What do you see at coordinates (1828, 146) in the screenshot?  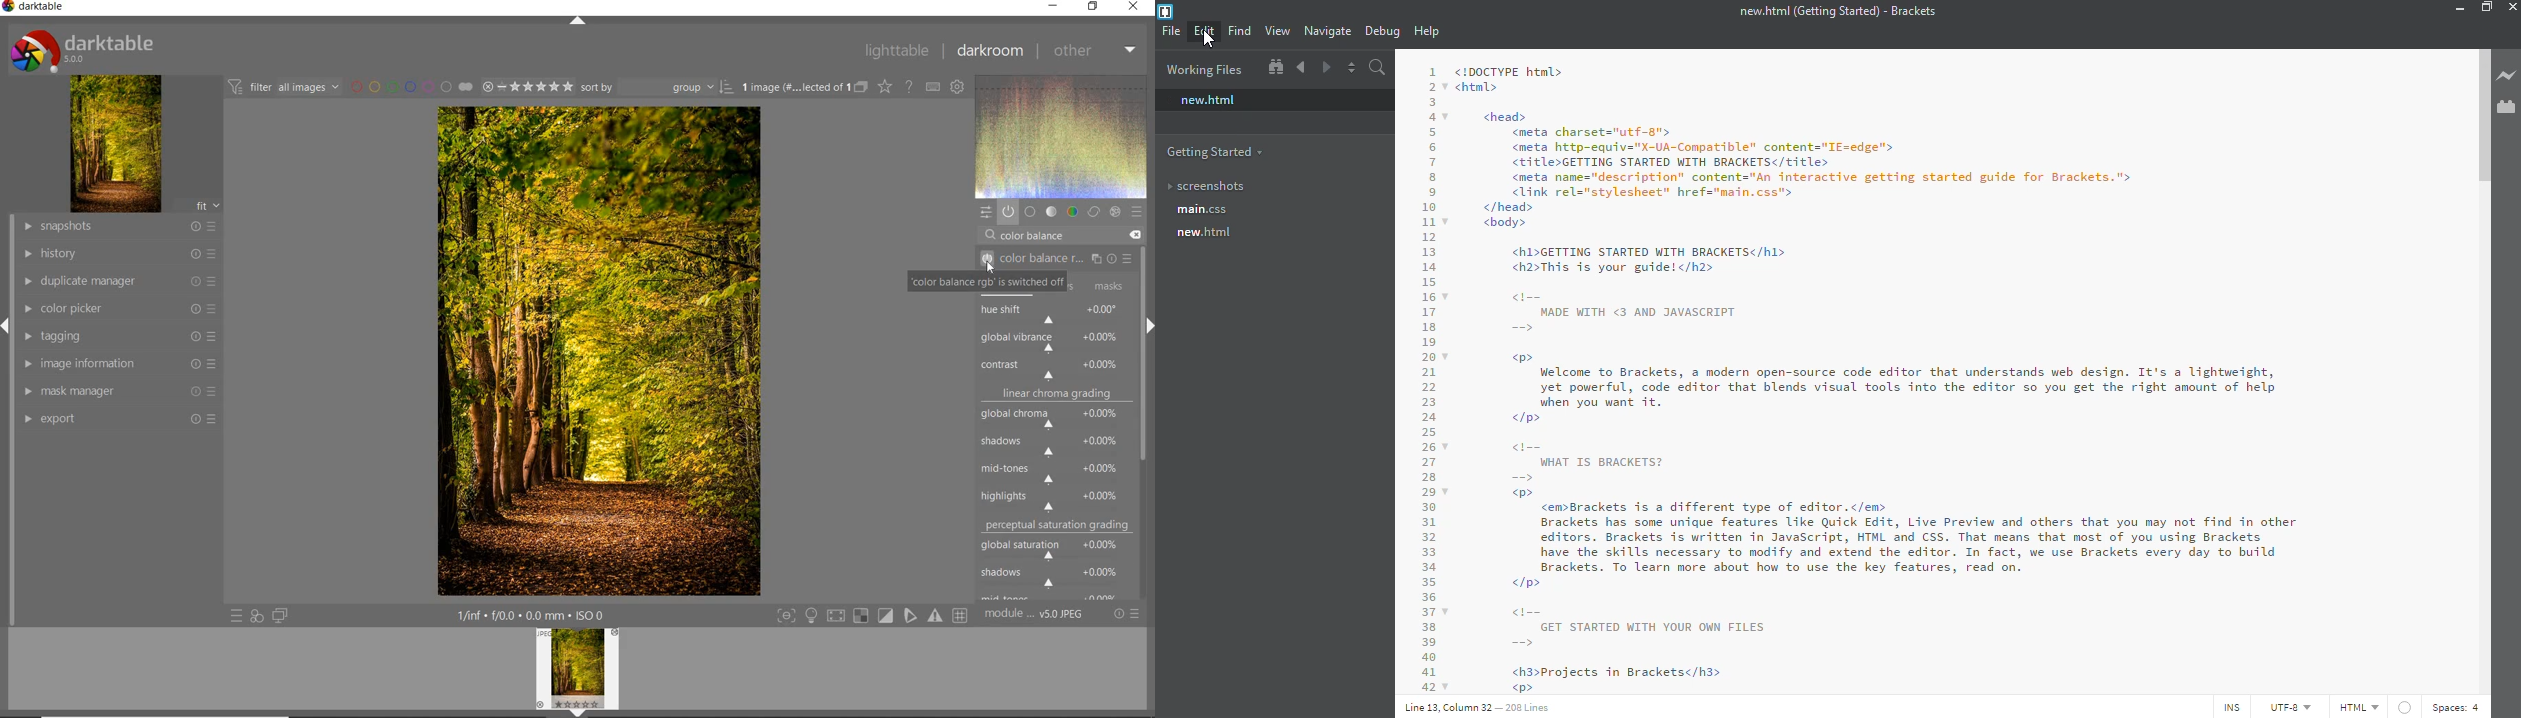 I see `DOCTYPE html>
htal>
<head>
<meta charsets="utf-g">
<meta http-equiv="X-UA-Conpatible" content="TE-edge">
<title>GETTING STARTED WITH BRACKETS</title>
<meta name="description” content="An interactive getting started guide for Brackets.">
<link rel="stylesheet" href="nain.css">
</head>
priury` at bounding box center [1828, 146].